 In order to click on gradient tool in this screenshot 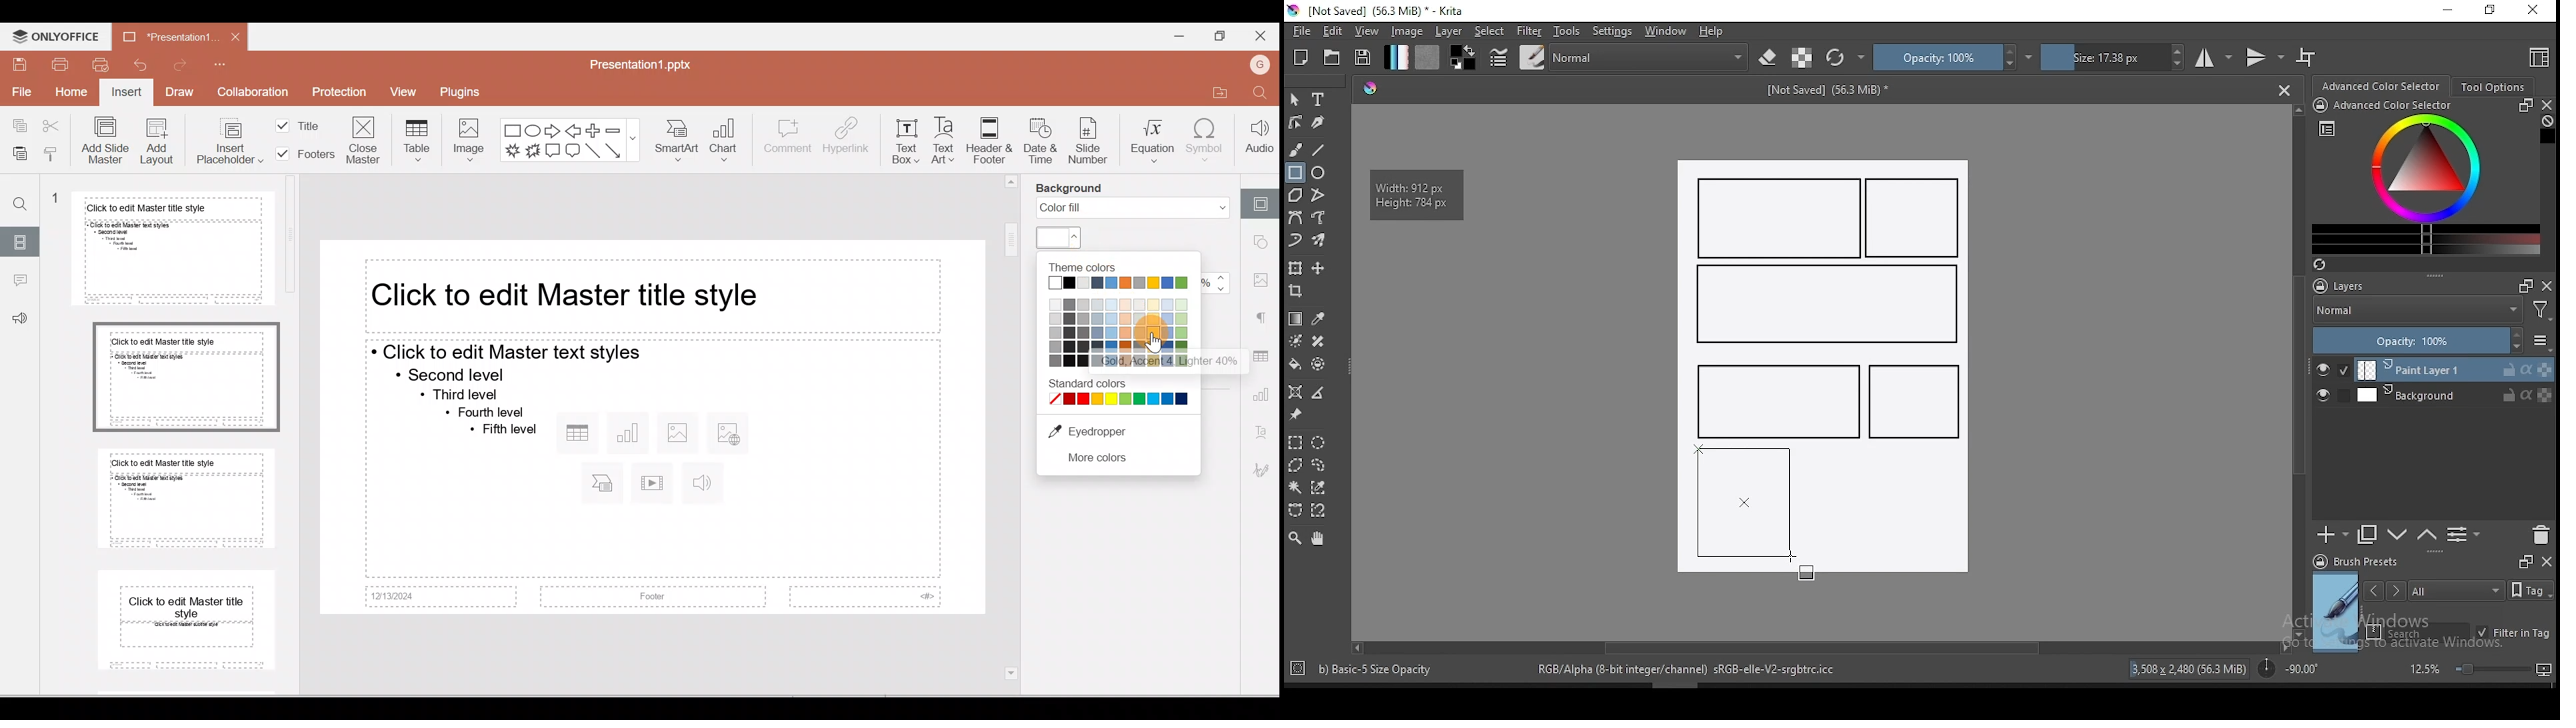, I will do `click(1296, 319)`.